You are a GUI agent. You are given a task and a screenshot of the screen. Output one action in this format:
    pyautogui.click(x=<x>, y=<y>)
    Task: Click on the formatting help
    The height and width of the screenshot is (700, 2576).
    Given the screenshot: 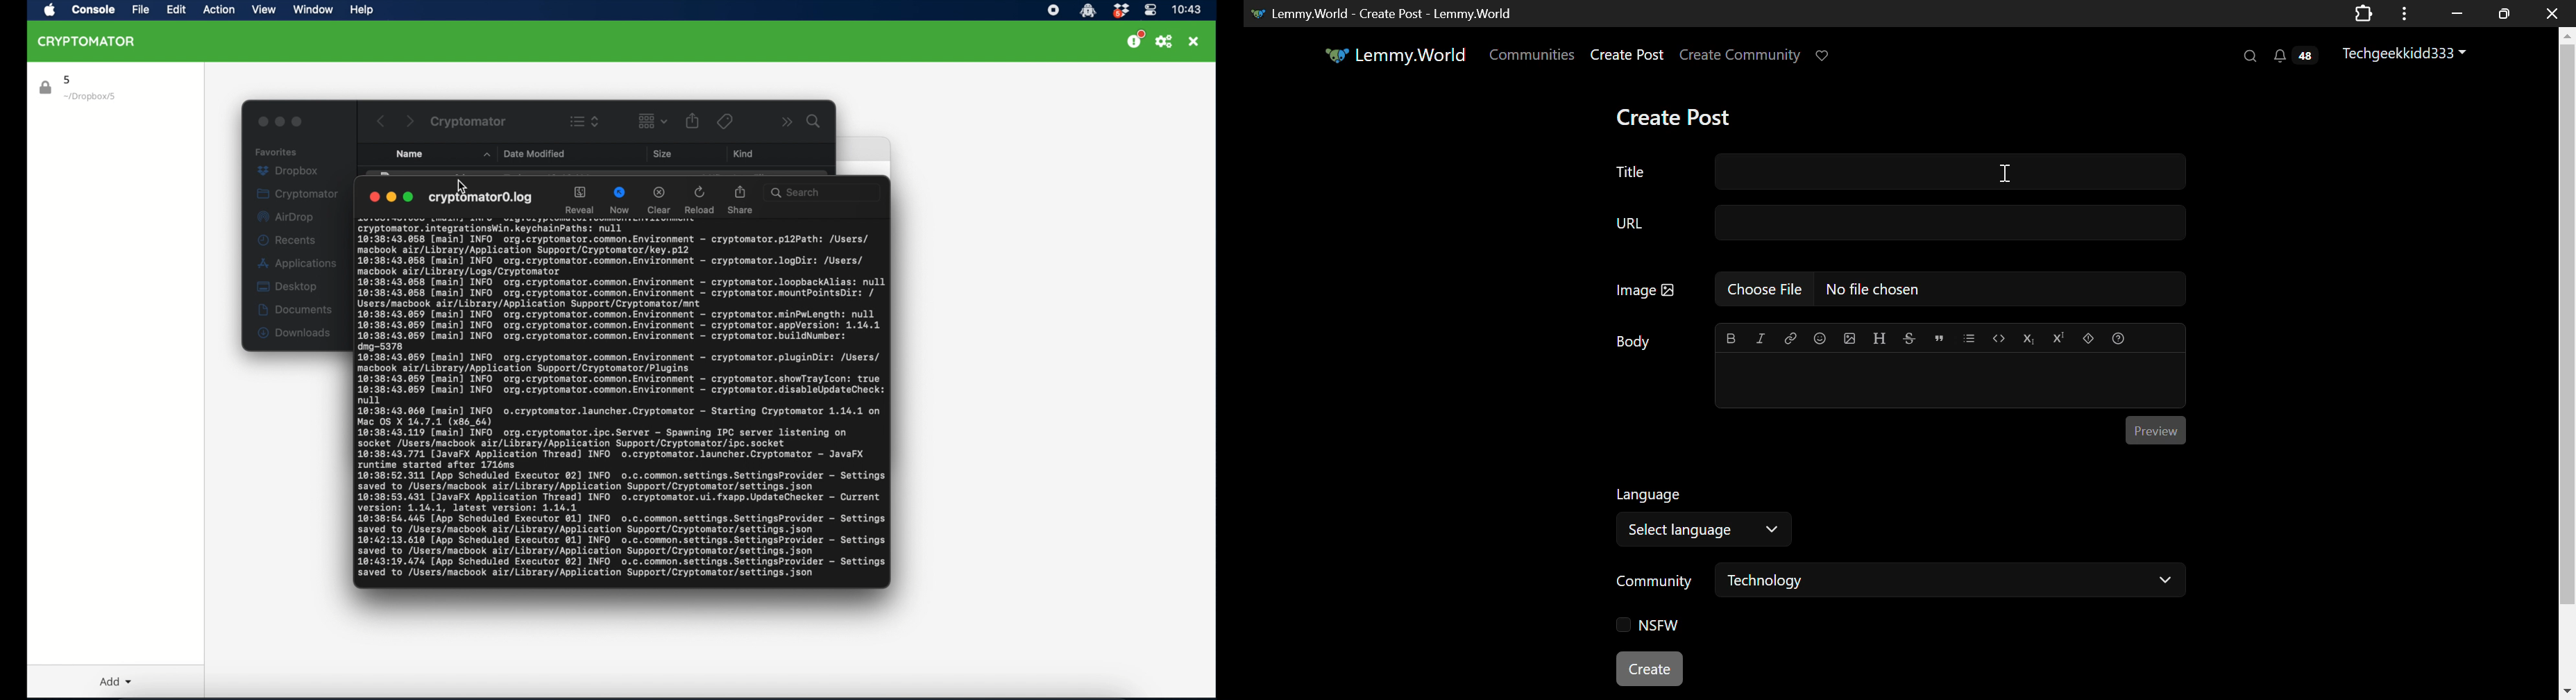 What is the action you would take?
    pyautogui.click(x=2117, y=336)
    